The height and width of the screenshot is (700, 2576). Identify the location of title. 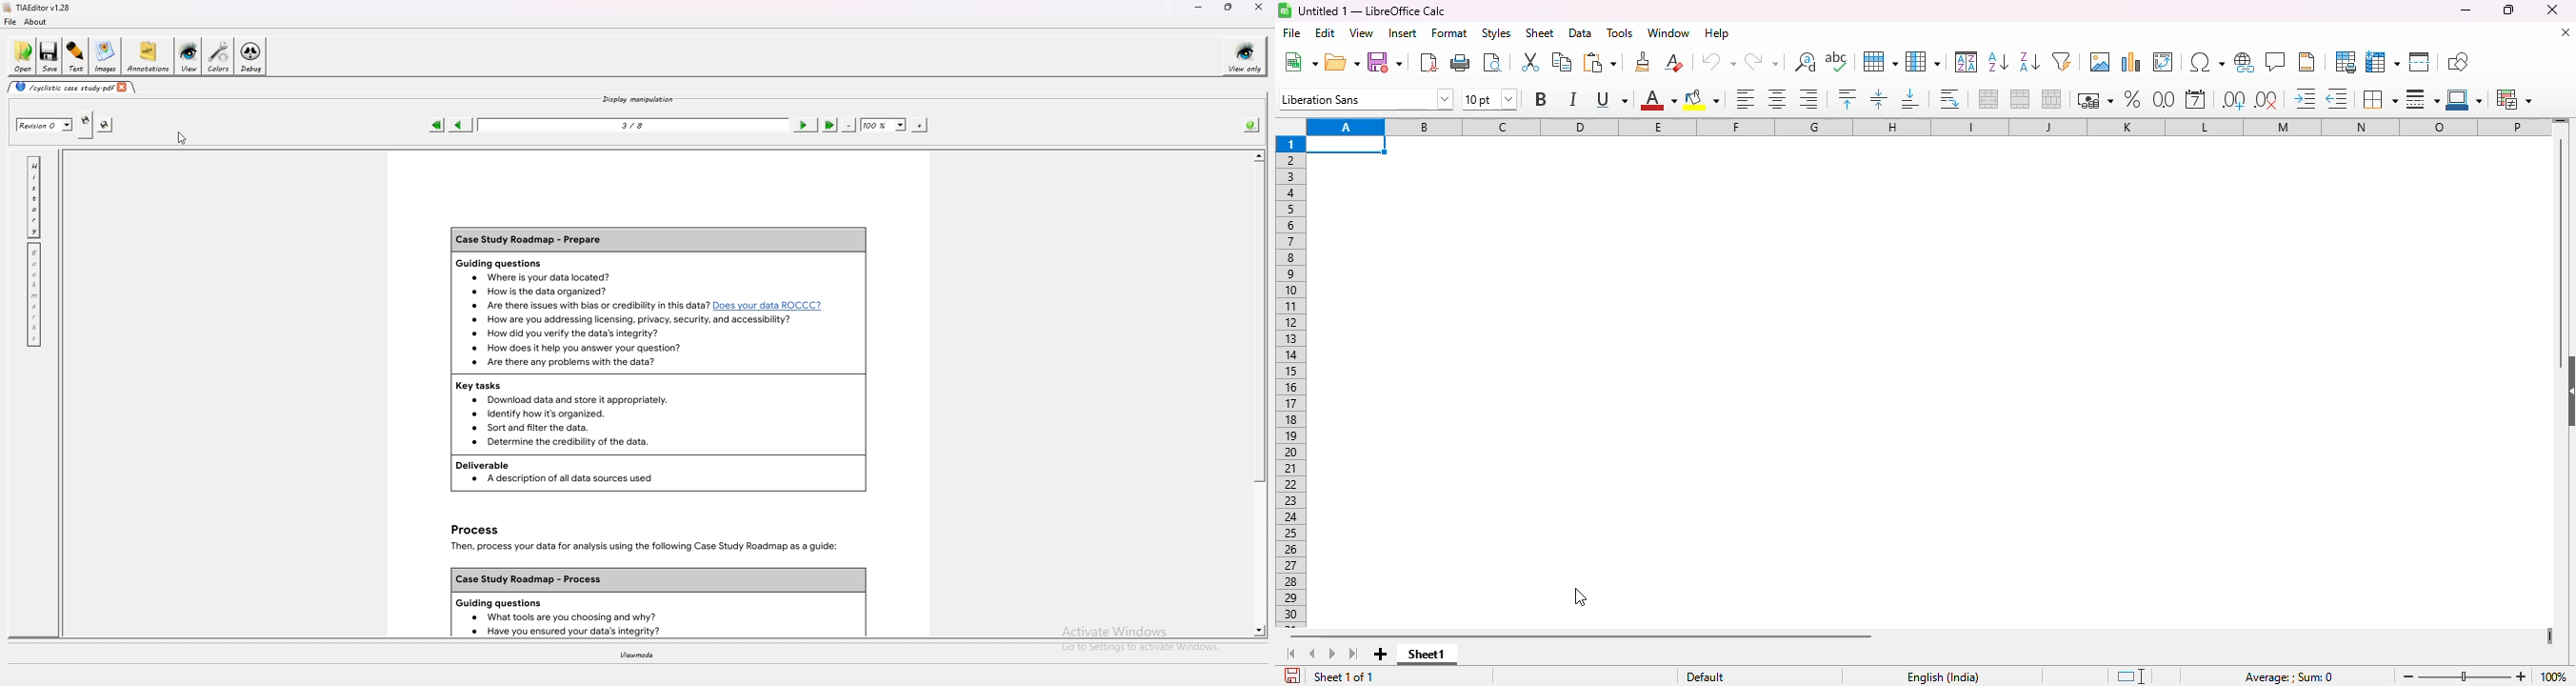
(1372, 10).